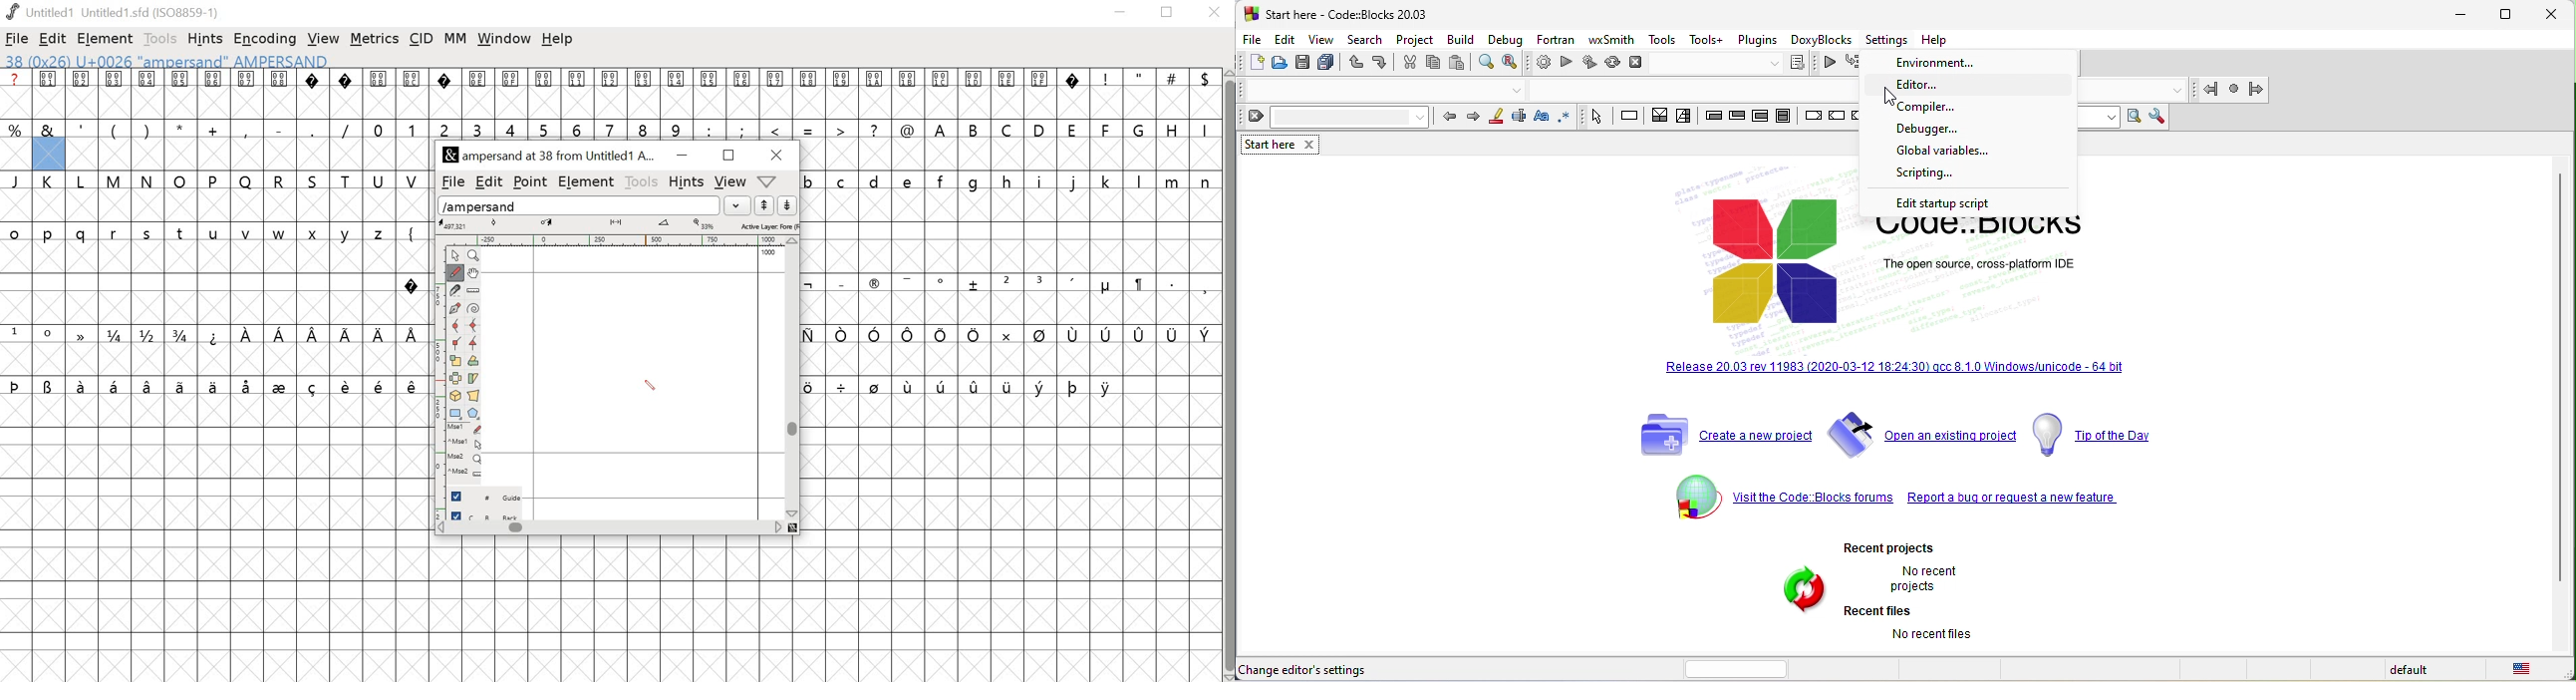  I want to click on 0, so click(379, 128).